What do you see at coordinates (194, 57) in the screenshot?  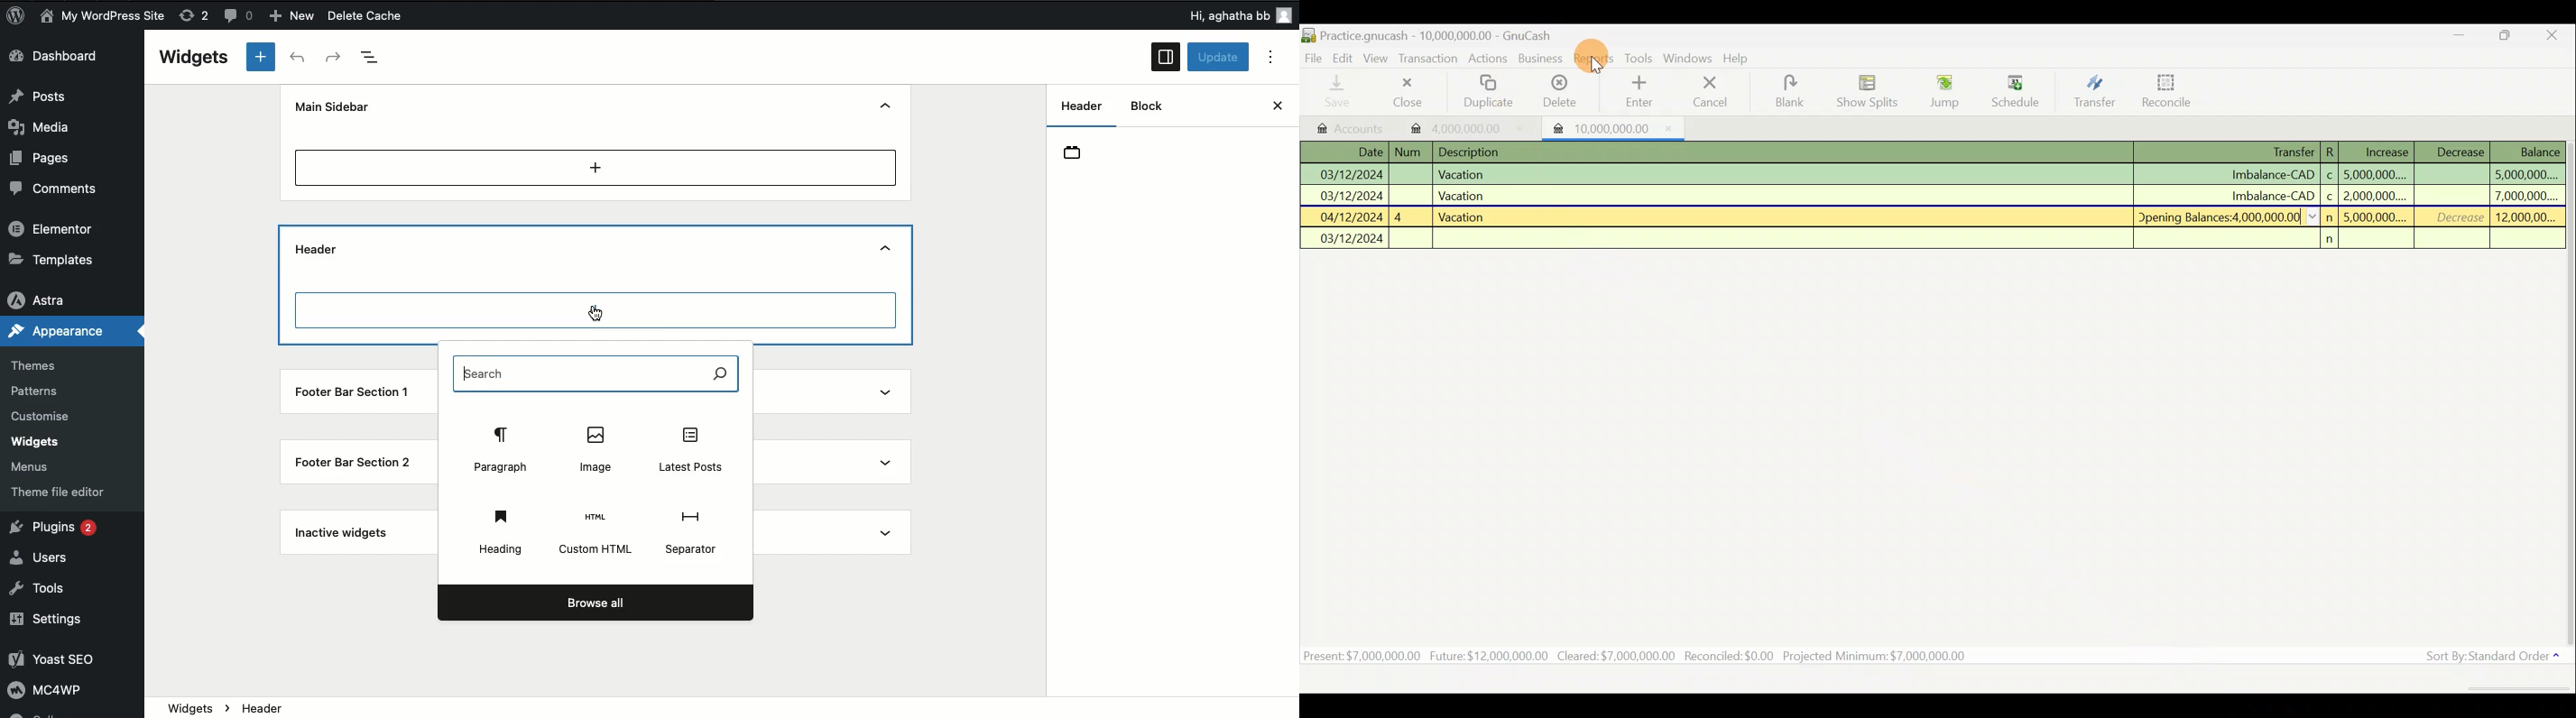 I see `Widgets` at bounding box center [194, 57].